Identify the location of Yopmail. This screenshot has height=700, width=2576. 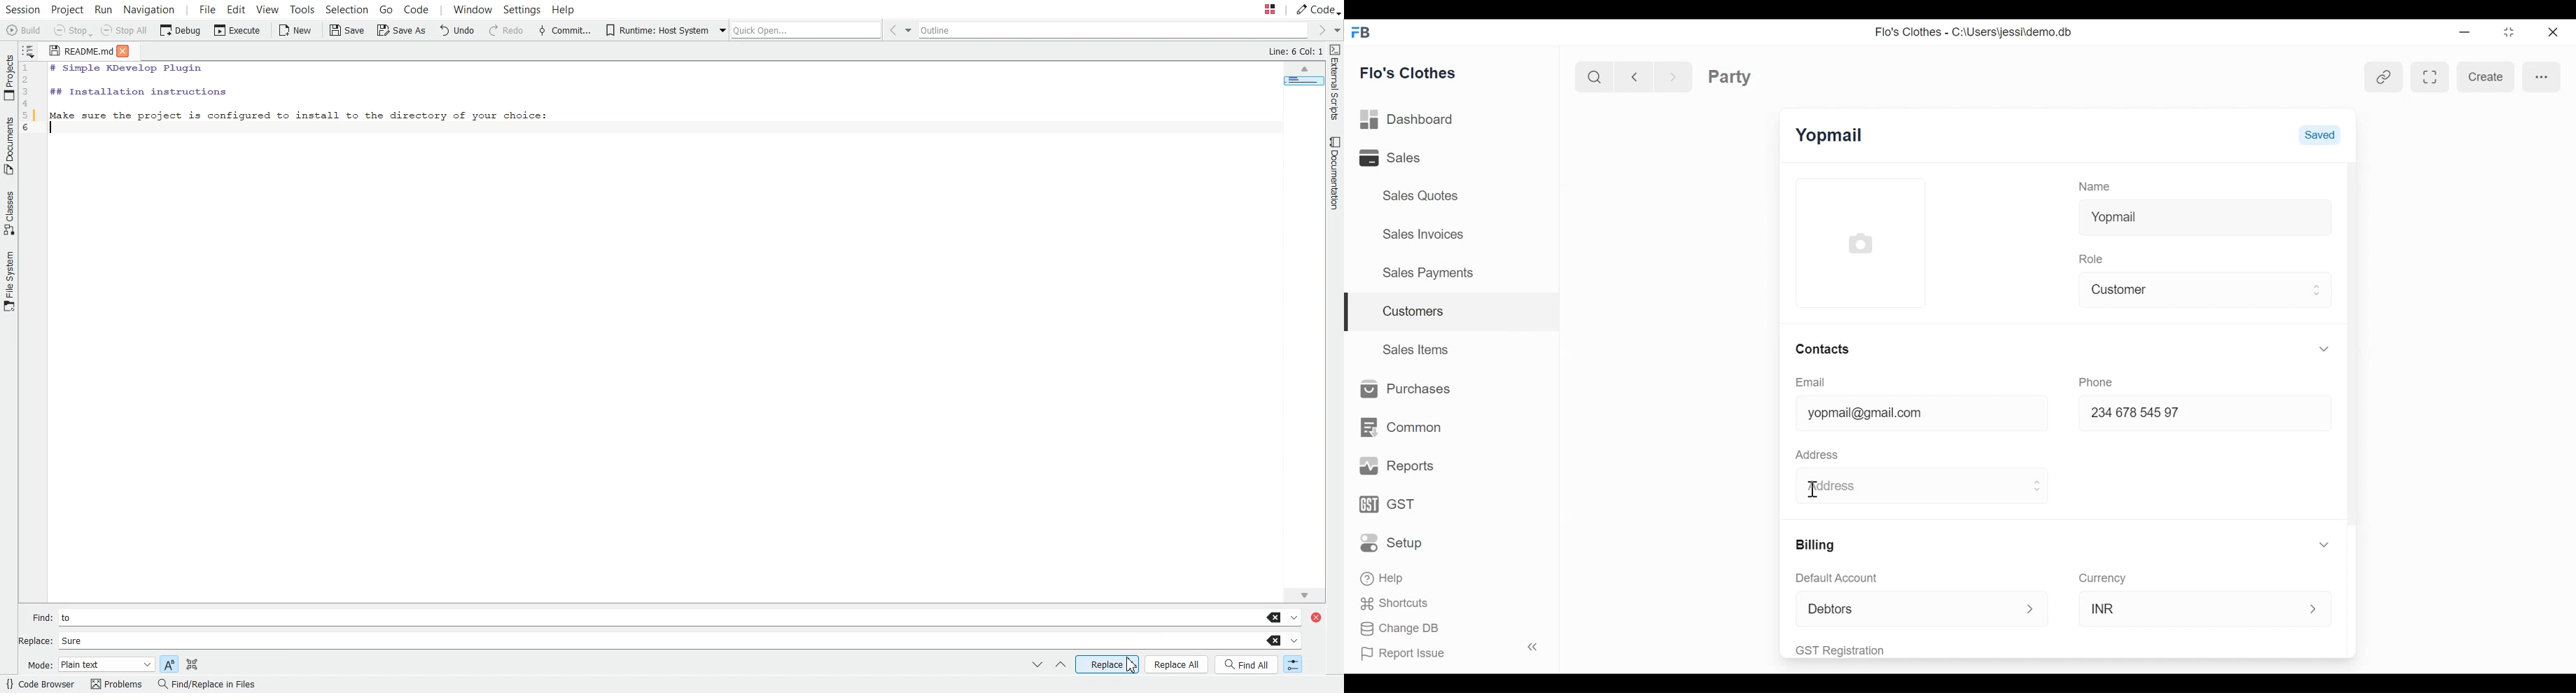
(1831, 134).